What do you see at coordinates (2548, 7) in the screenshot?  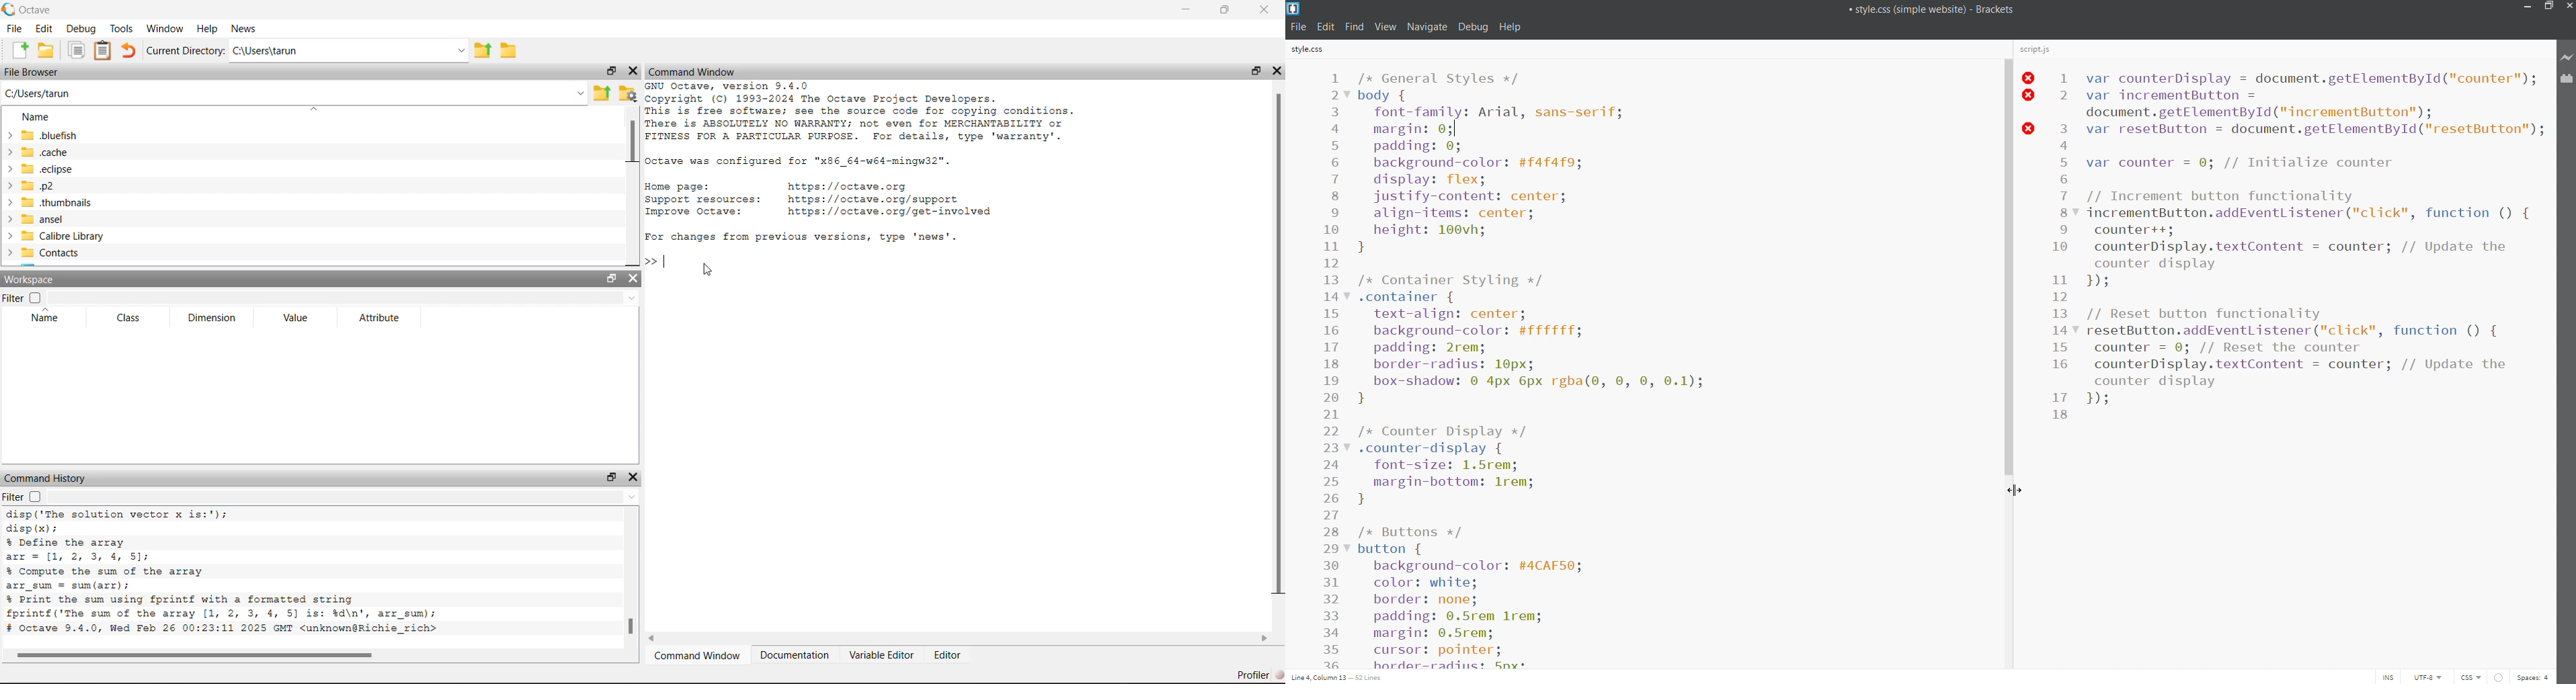 I see `maximize/restore` at bounding box center [2548, 7].